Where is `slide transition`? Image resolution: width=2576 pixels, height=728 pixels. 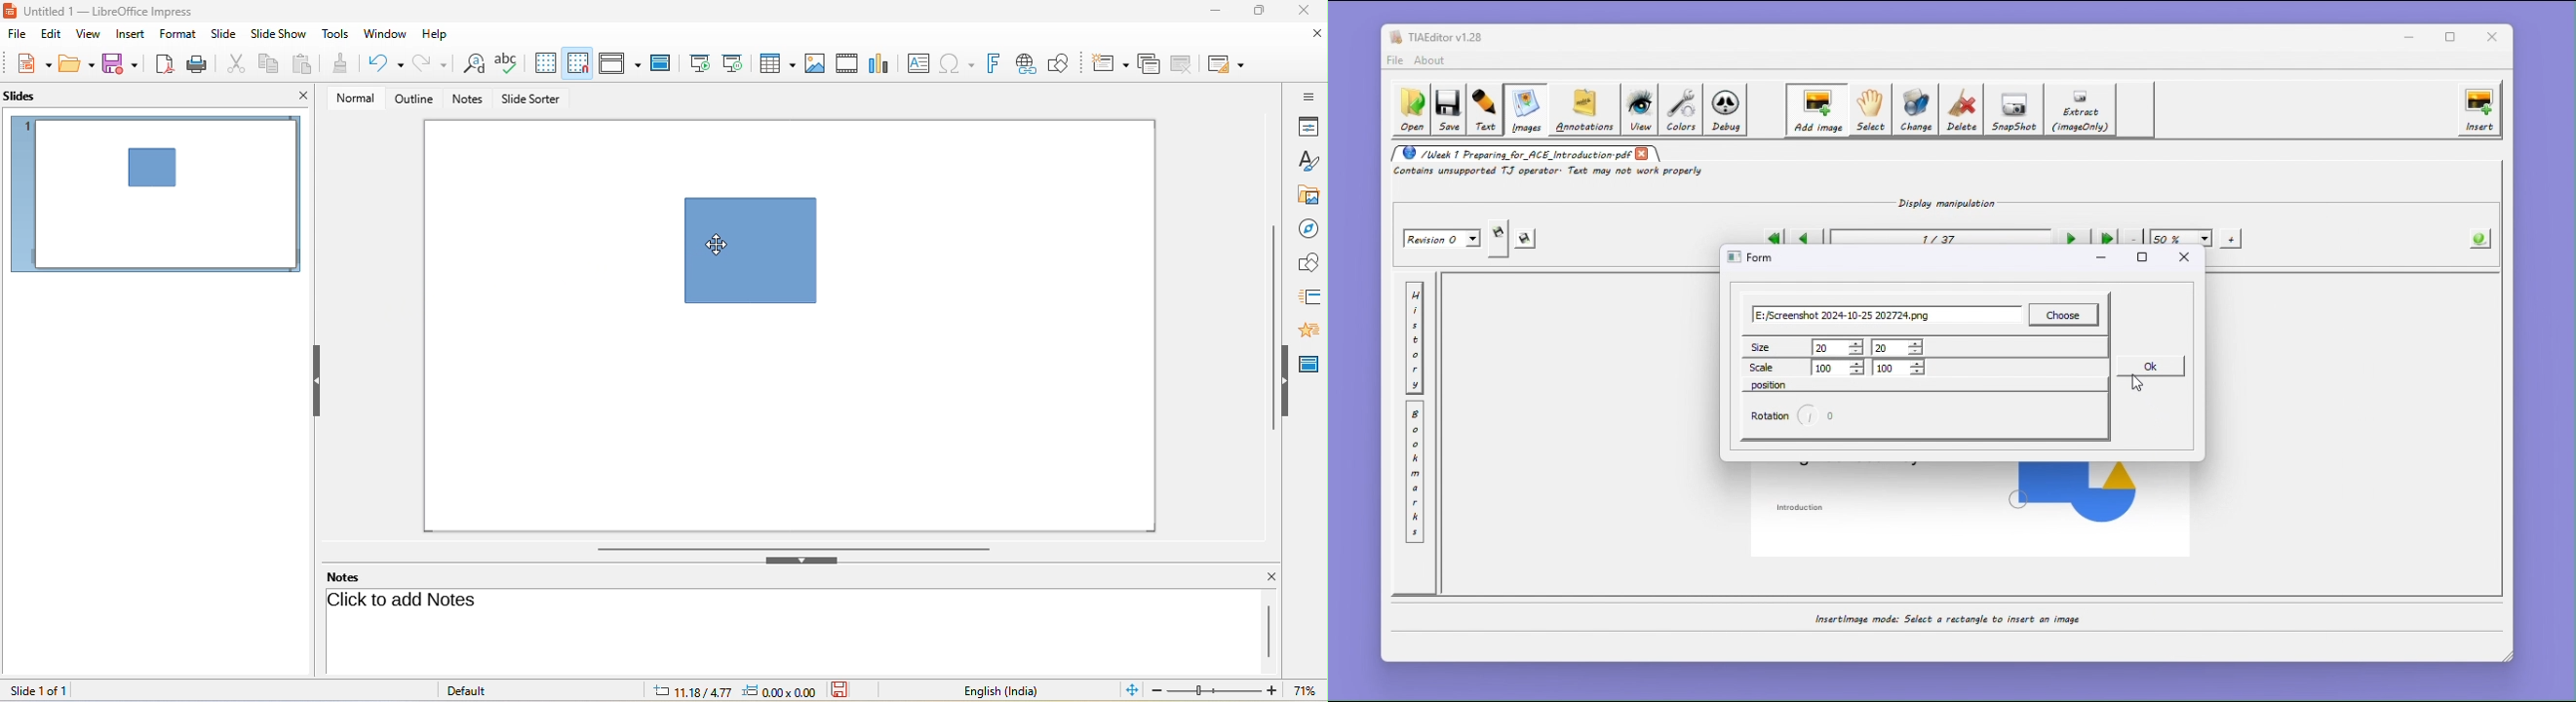 slide transition is located at coordinates (1310, 295).